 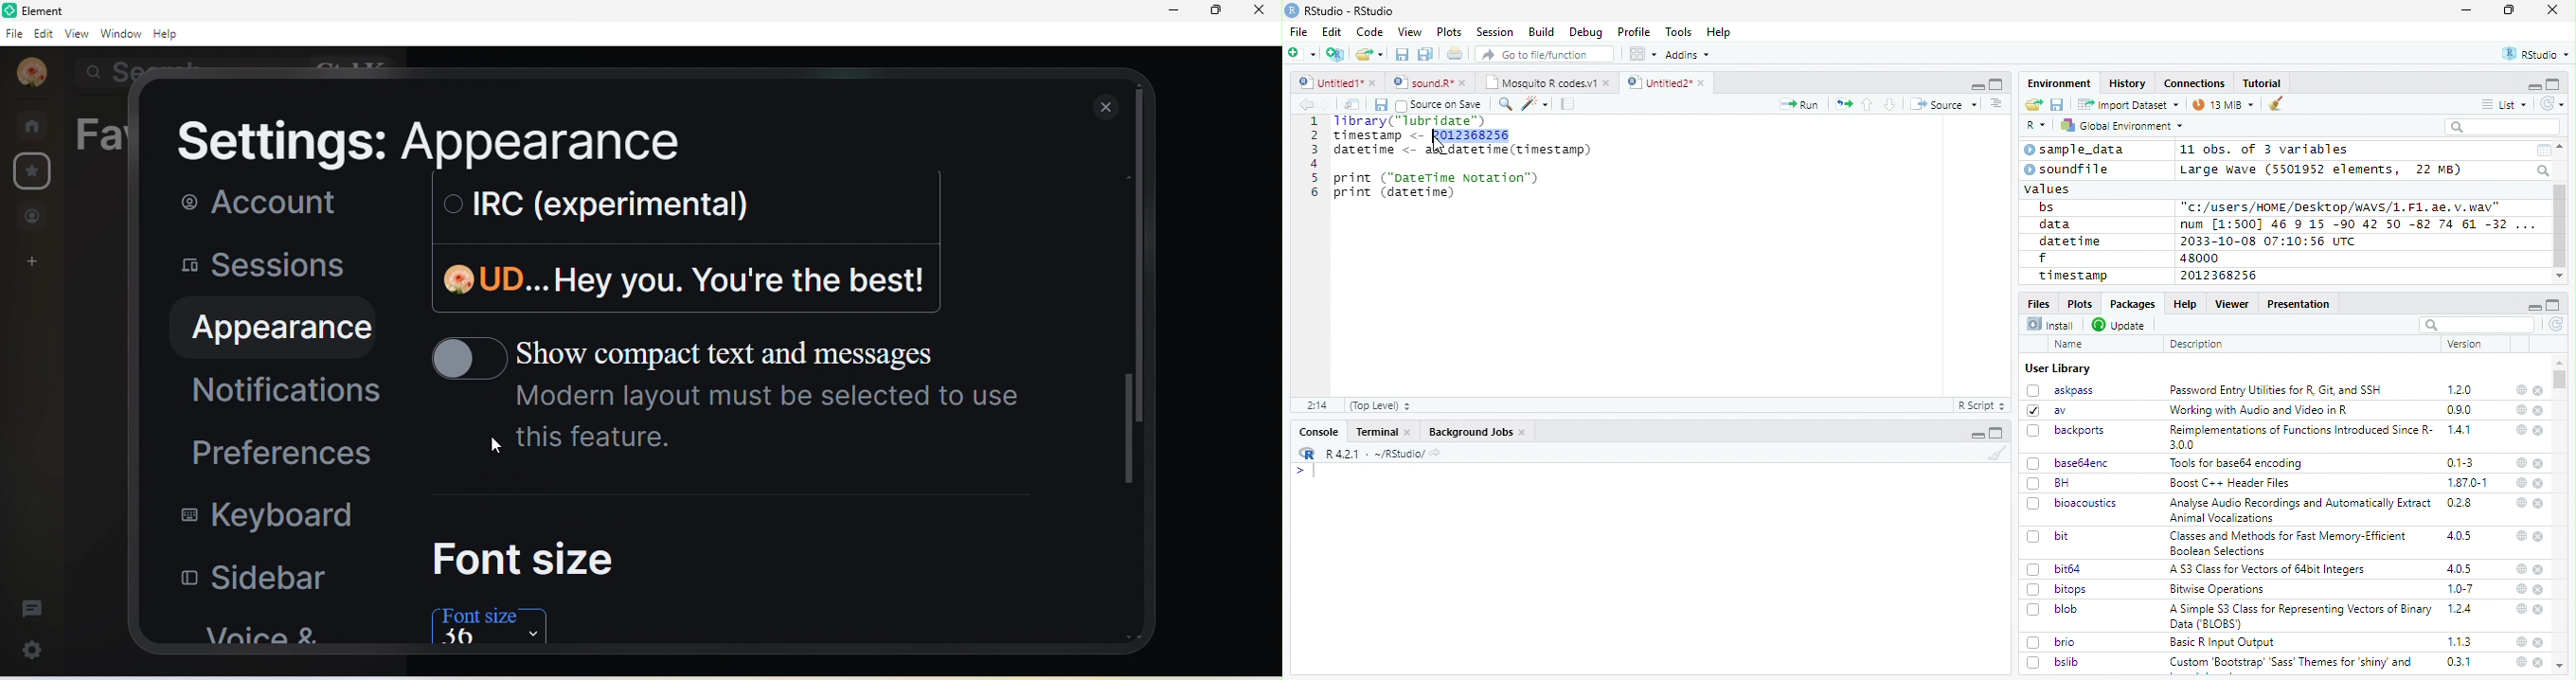 I want to click on Workspace panes, so click(x=1643, y=54).